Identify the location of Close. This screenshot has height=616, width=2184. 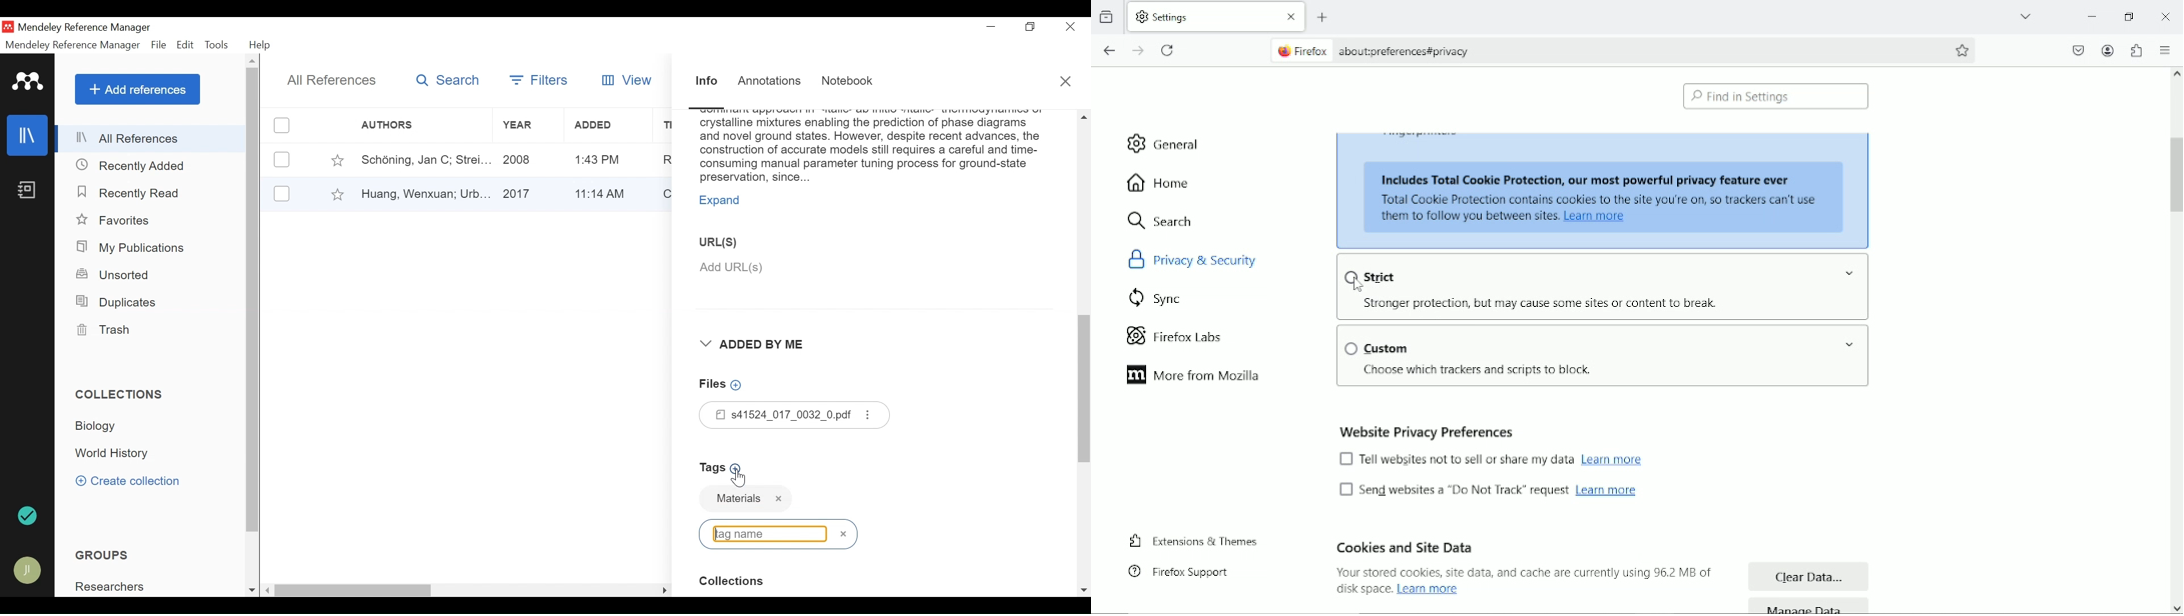
(2166, 15).